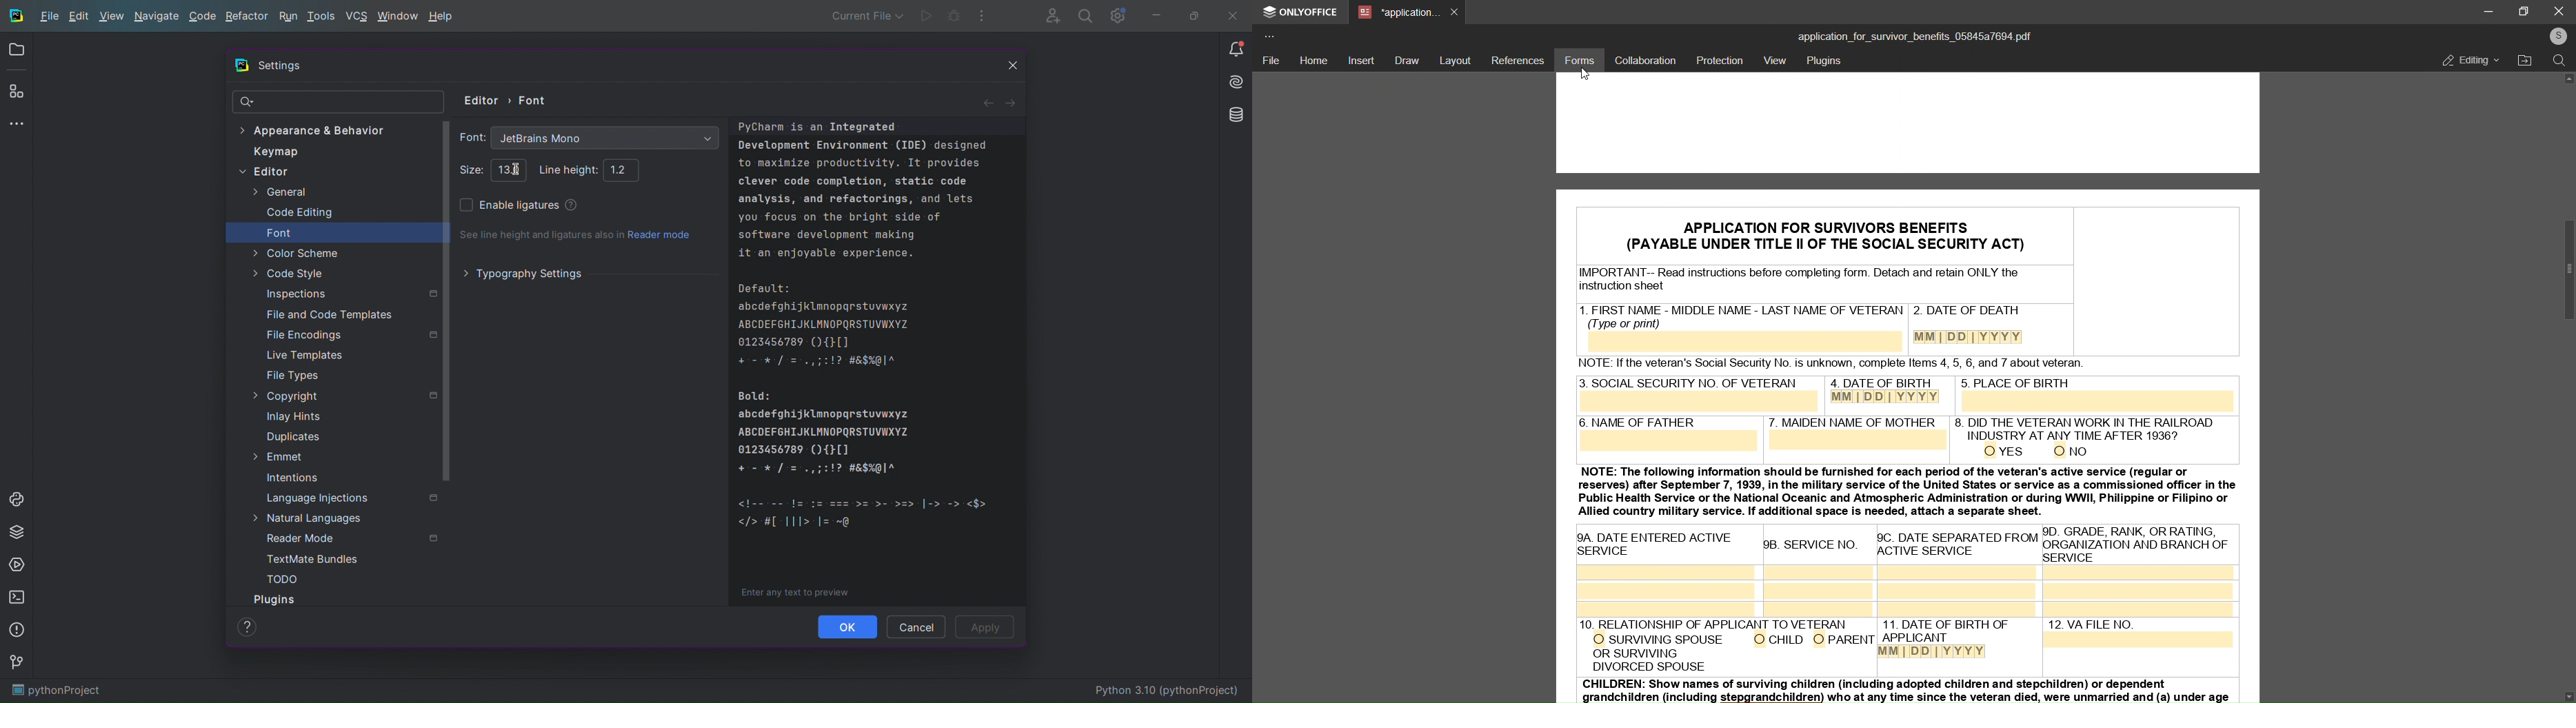 The image size is (2576, 728). Describe the element at coordinates (2526, 10) in the screenshot. I see `maximize` at that location.